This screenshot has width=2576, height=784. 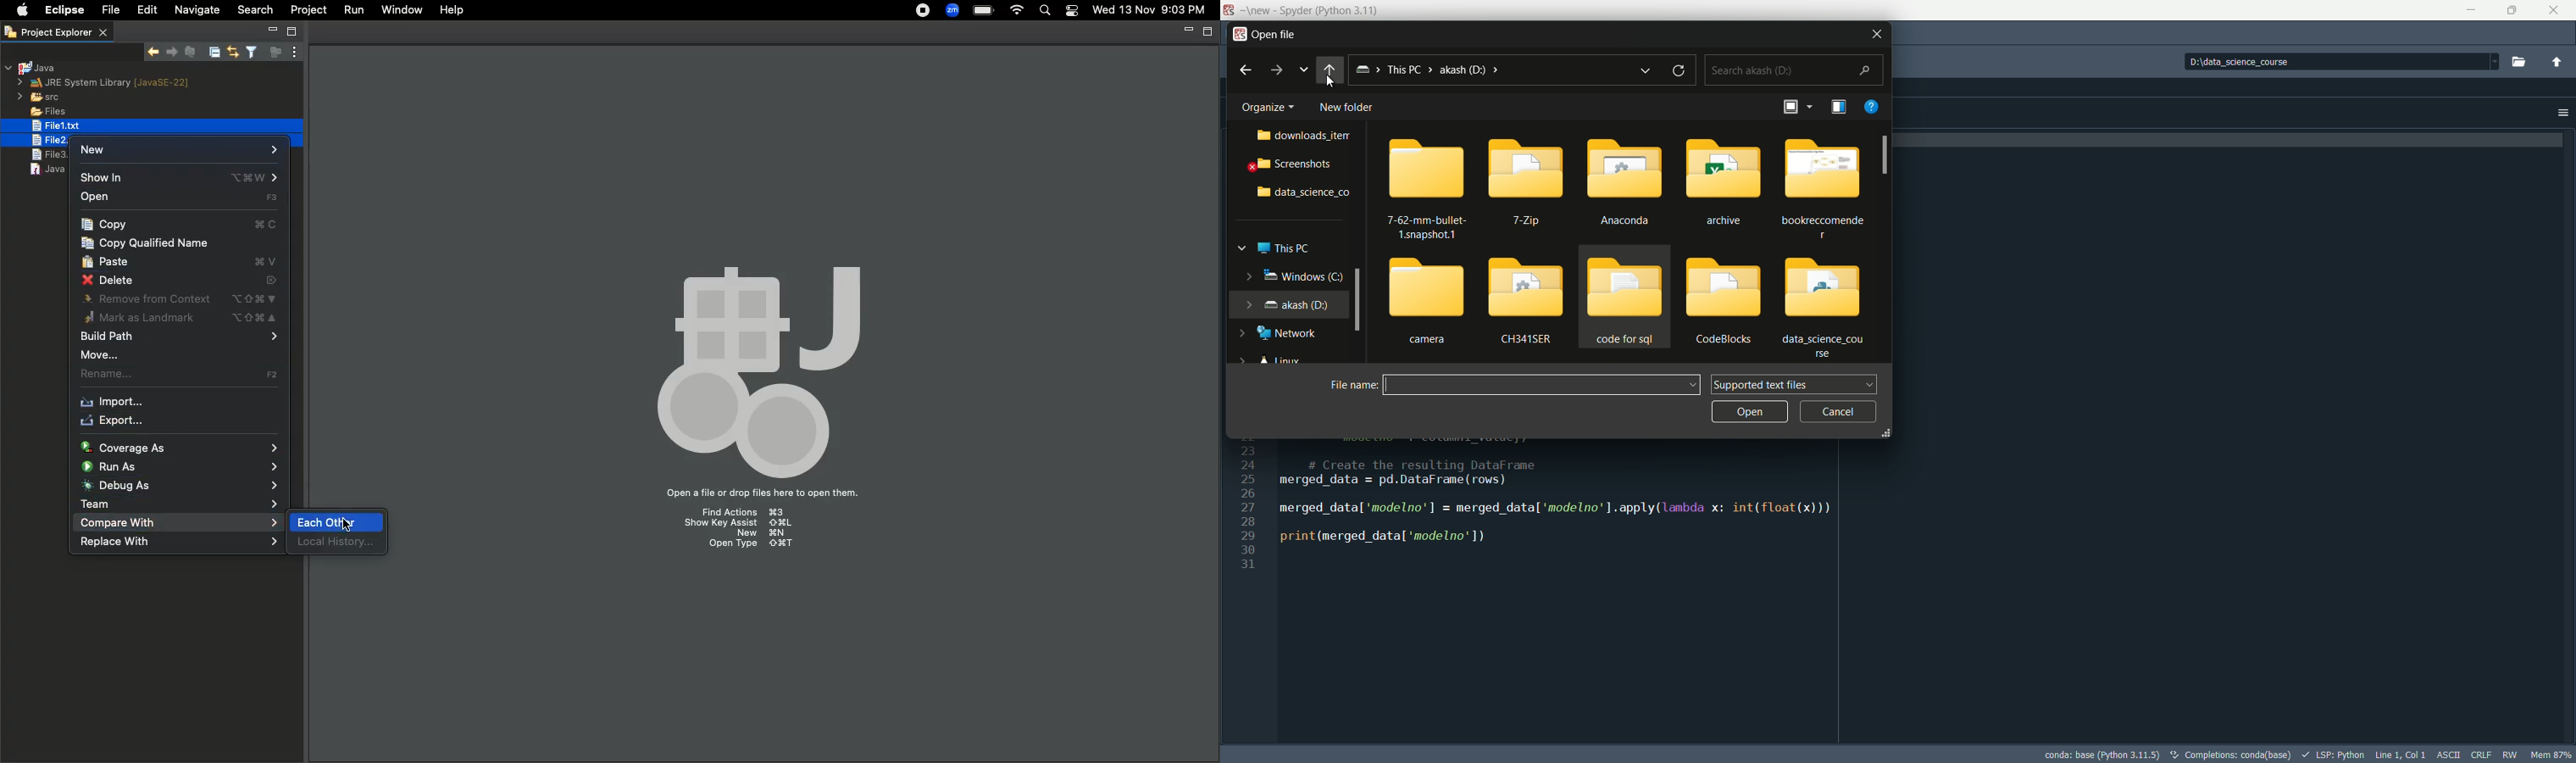 I want to click on Help, so click(x=452, y=10).